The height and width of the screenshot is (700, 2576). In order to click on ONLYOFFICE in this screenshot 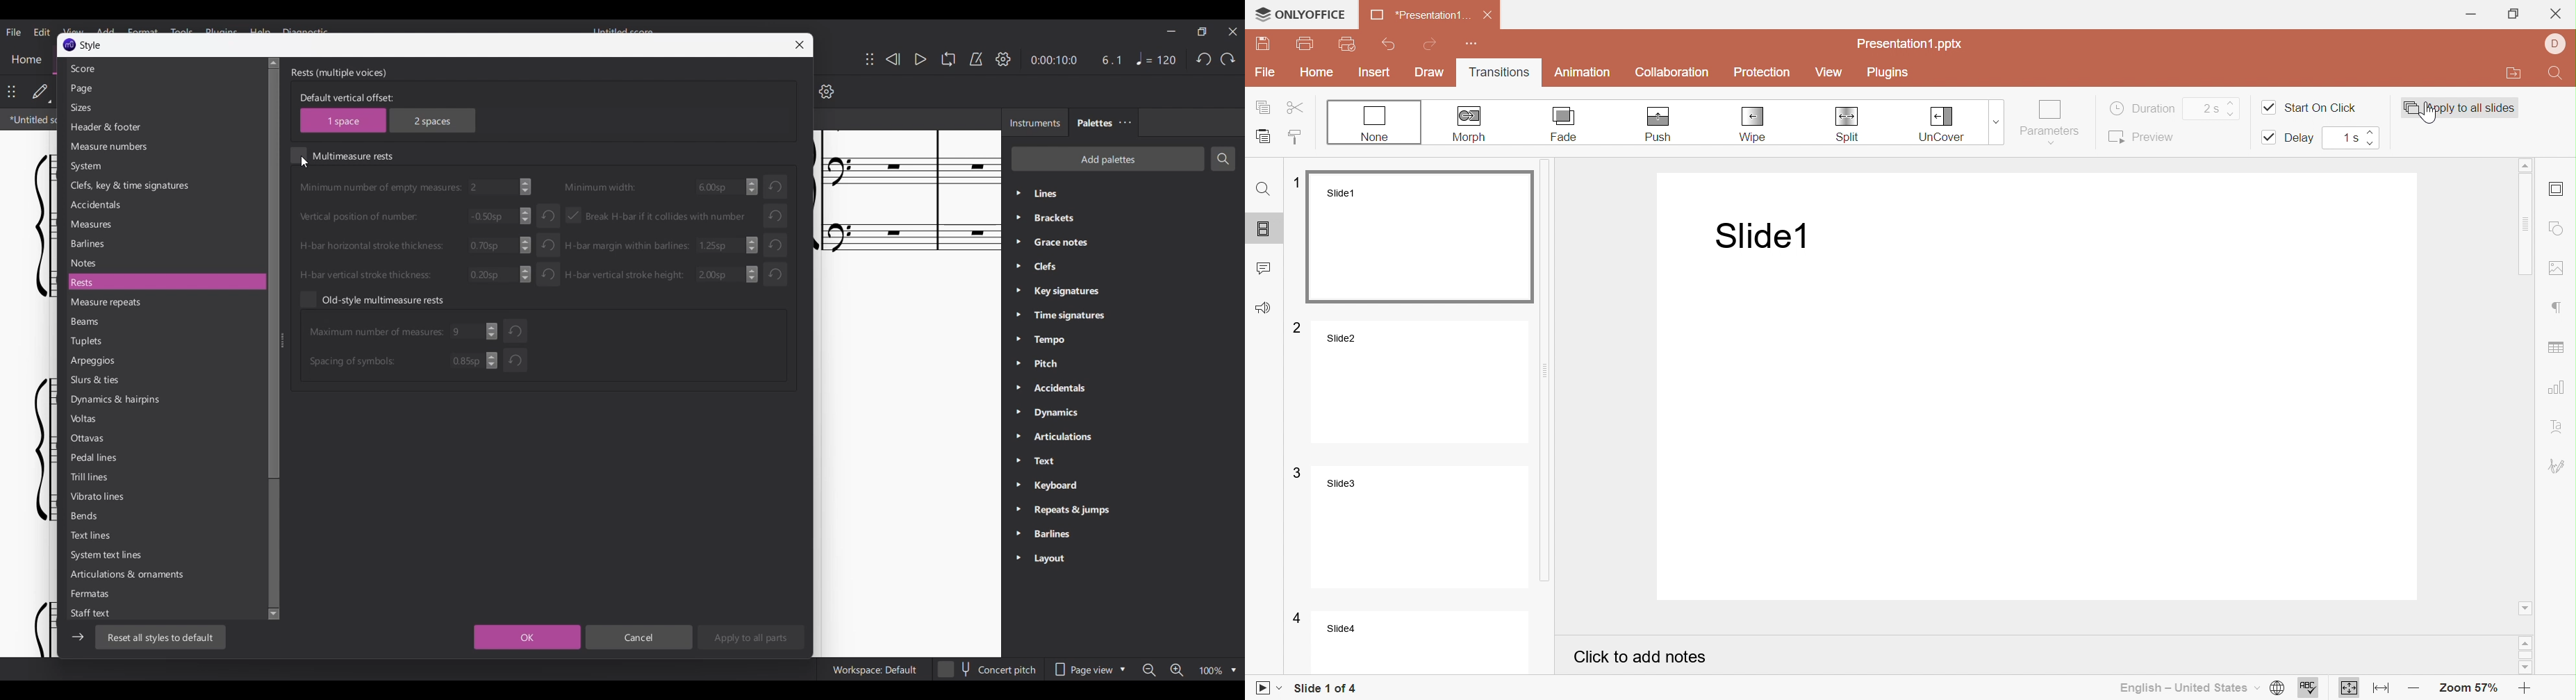, I will do `click(1298, 11)`.